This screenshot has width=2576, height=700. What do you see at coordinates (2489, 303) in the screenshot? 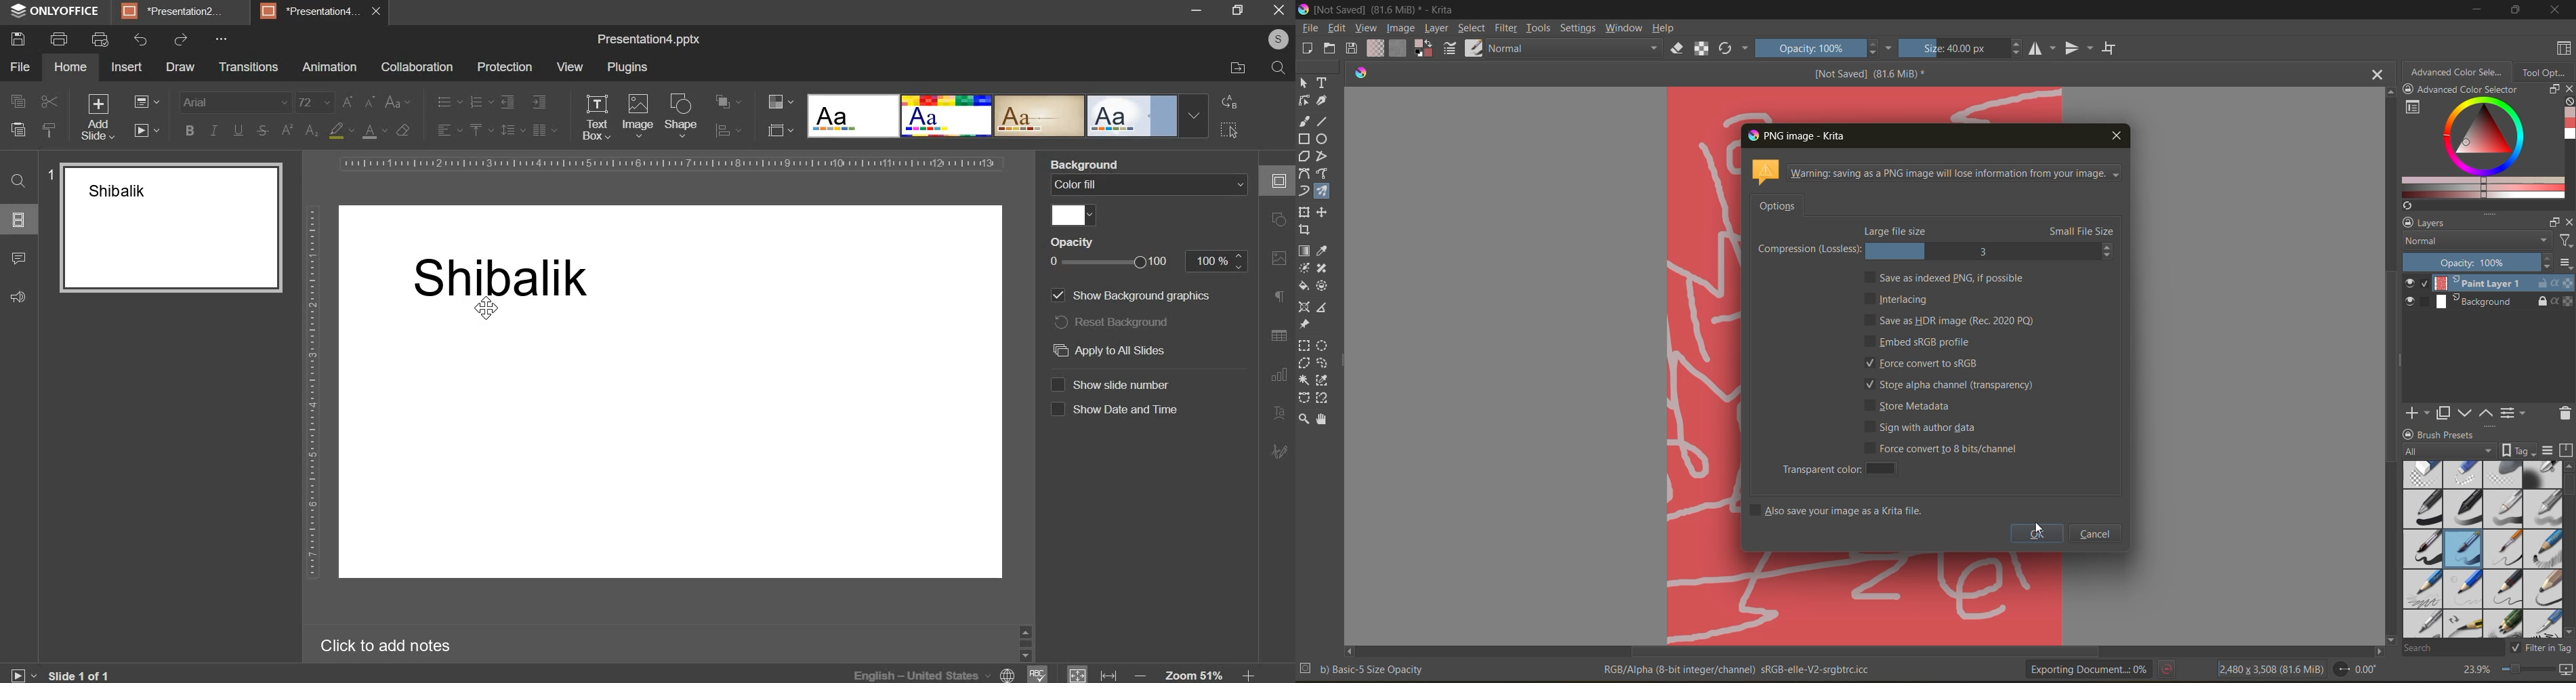
I see `layer` at bounding box center [2489, 303].